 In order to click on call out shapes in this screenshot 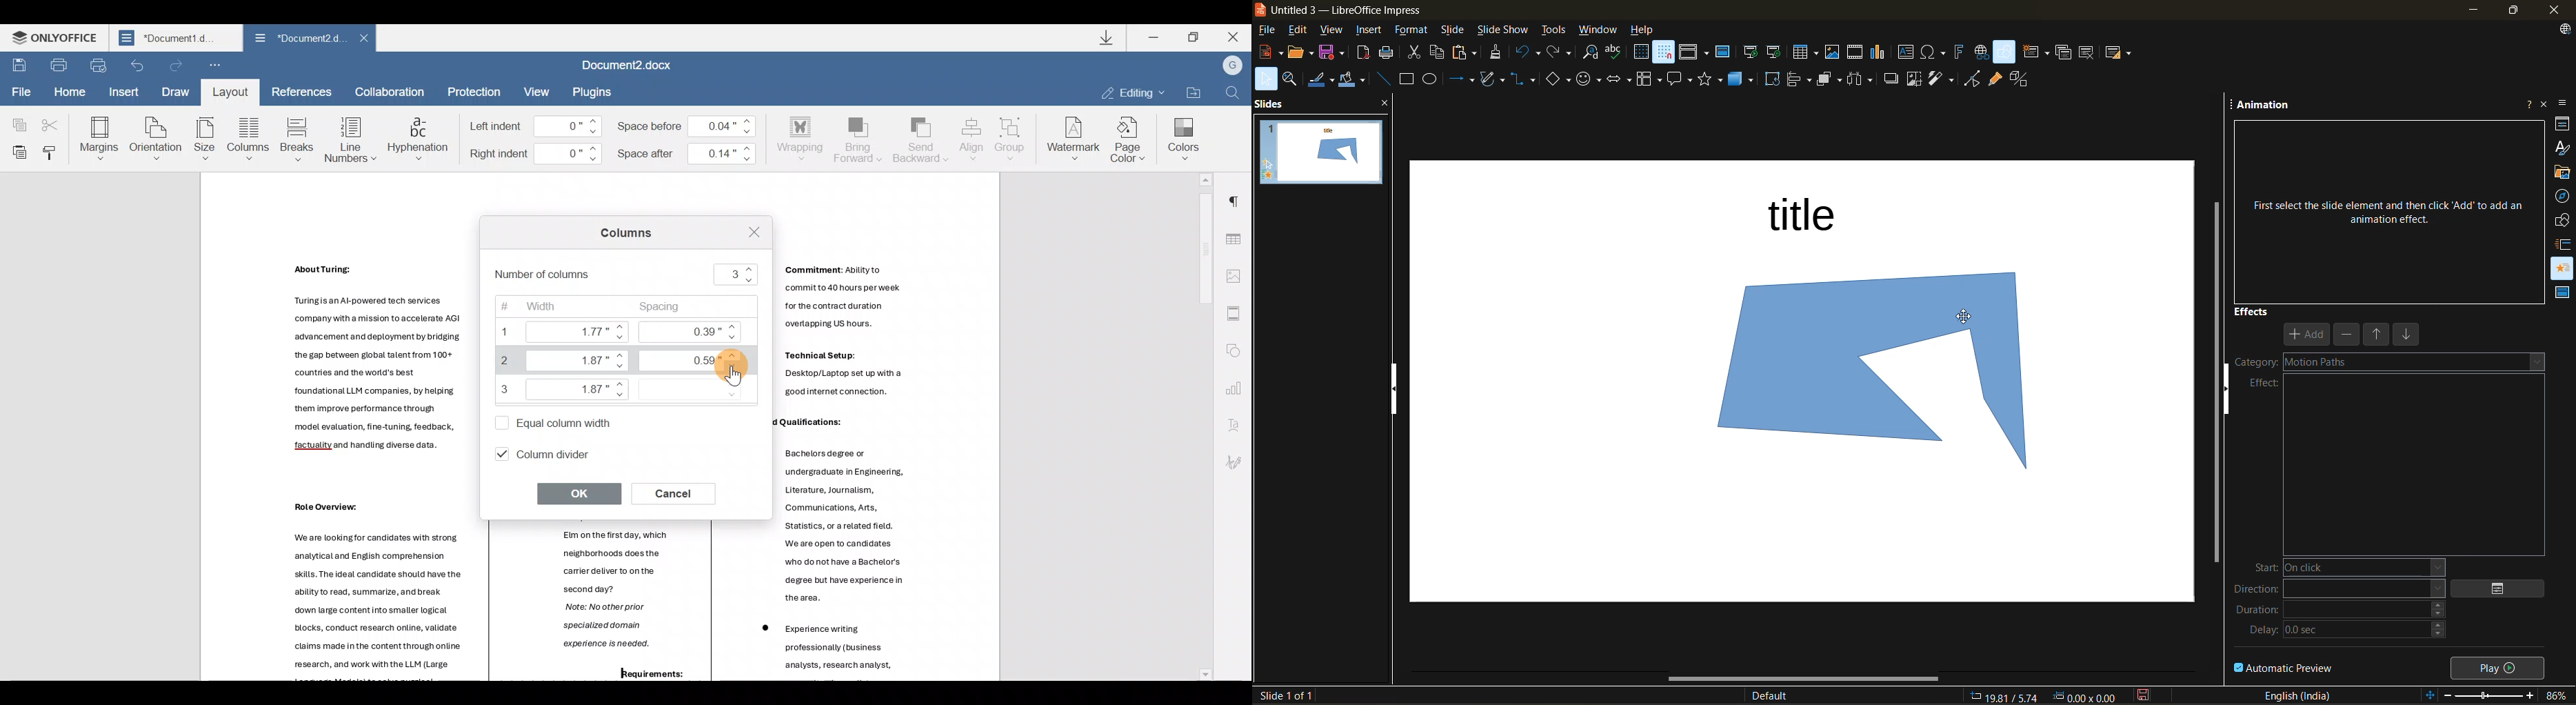, I will do `click(1682, 79)`.